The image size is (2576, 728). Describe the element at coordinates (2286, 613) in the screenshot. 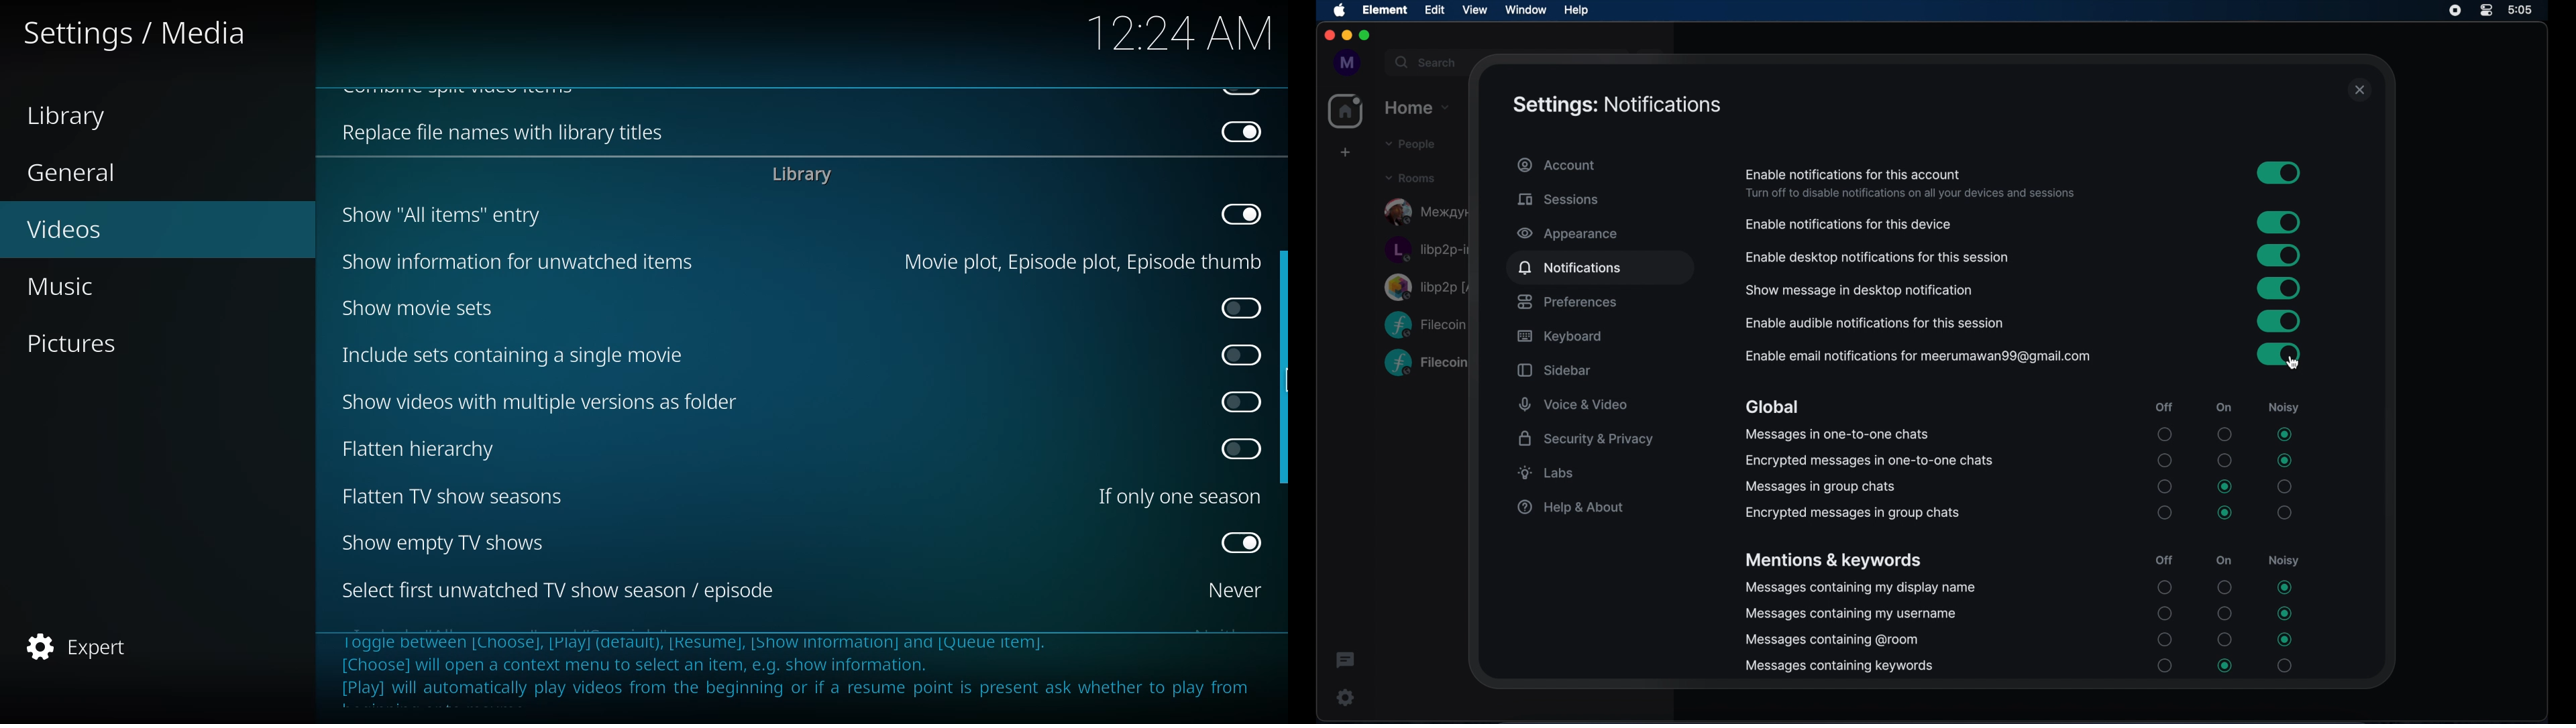

I see `radio button` at that location.